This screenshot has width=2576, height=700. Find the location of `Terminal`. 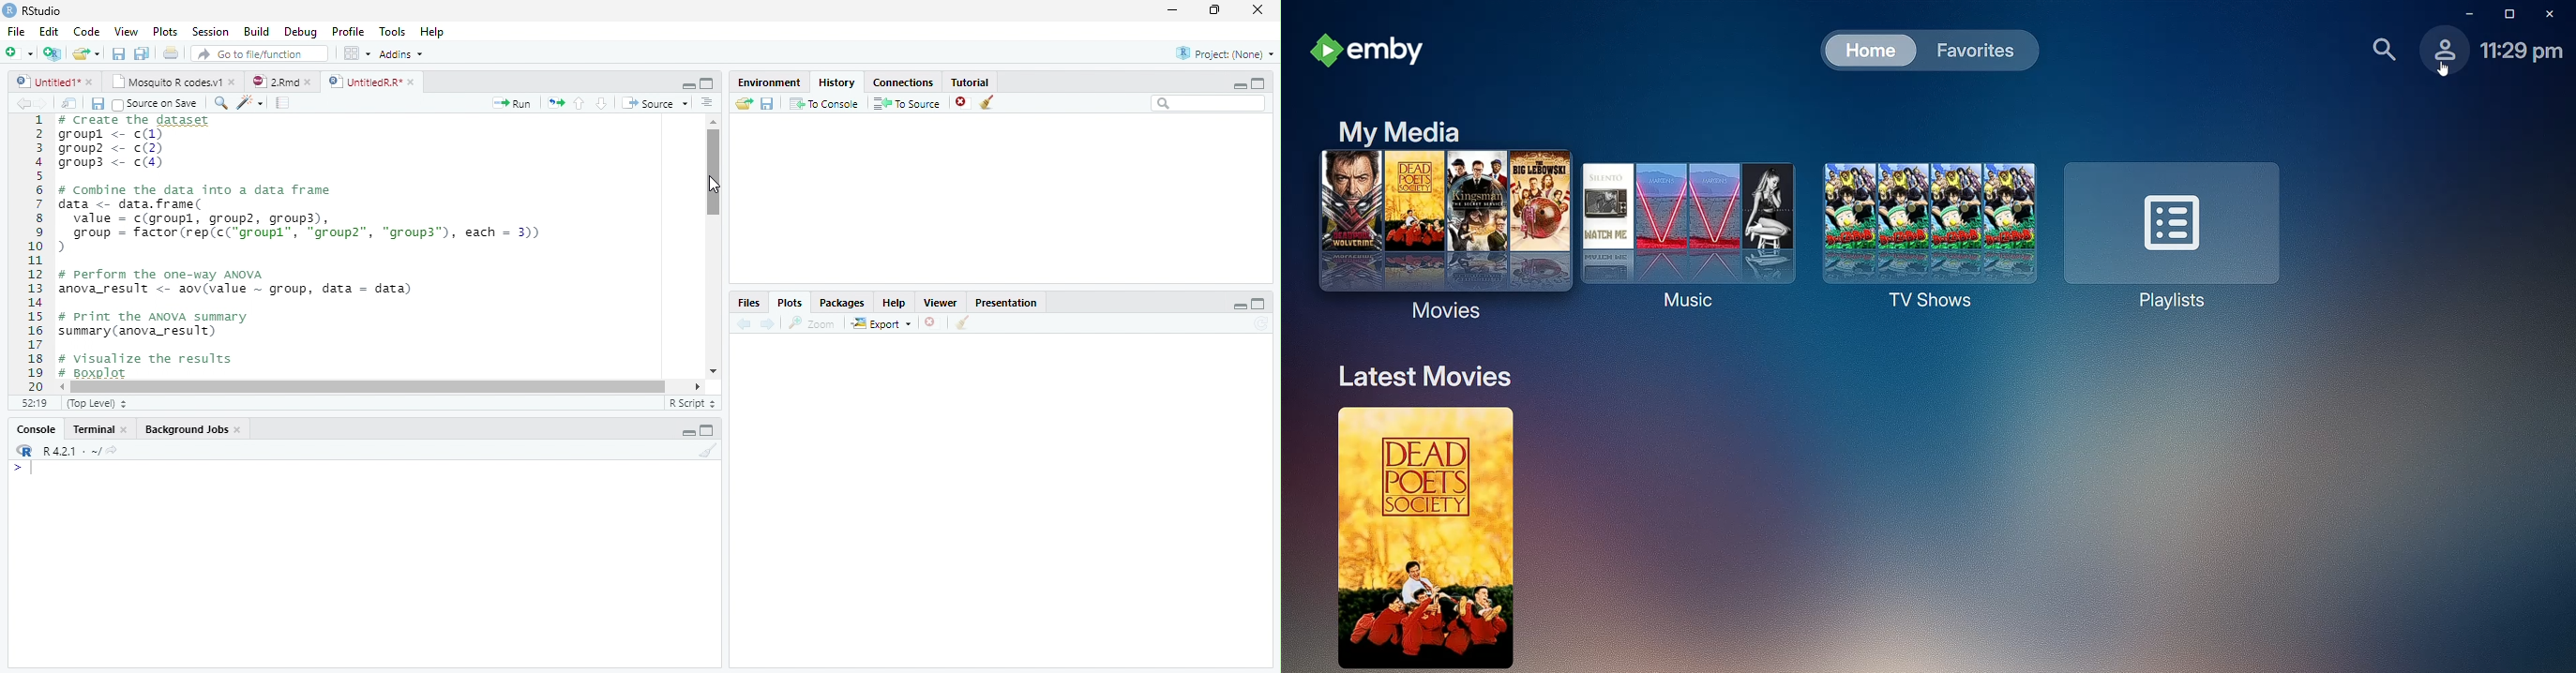

Terminal is located at coordinates (101, 429).